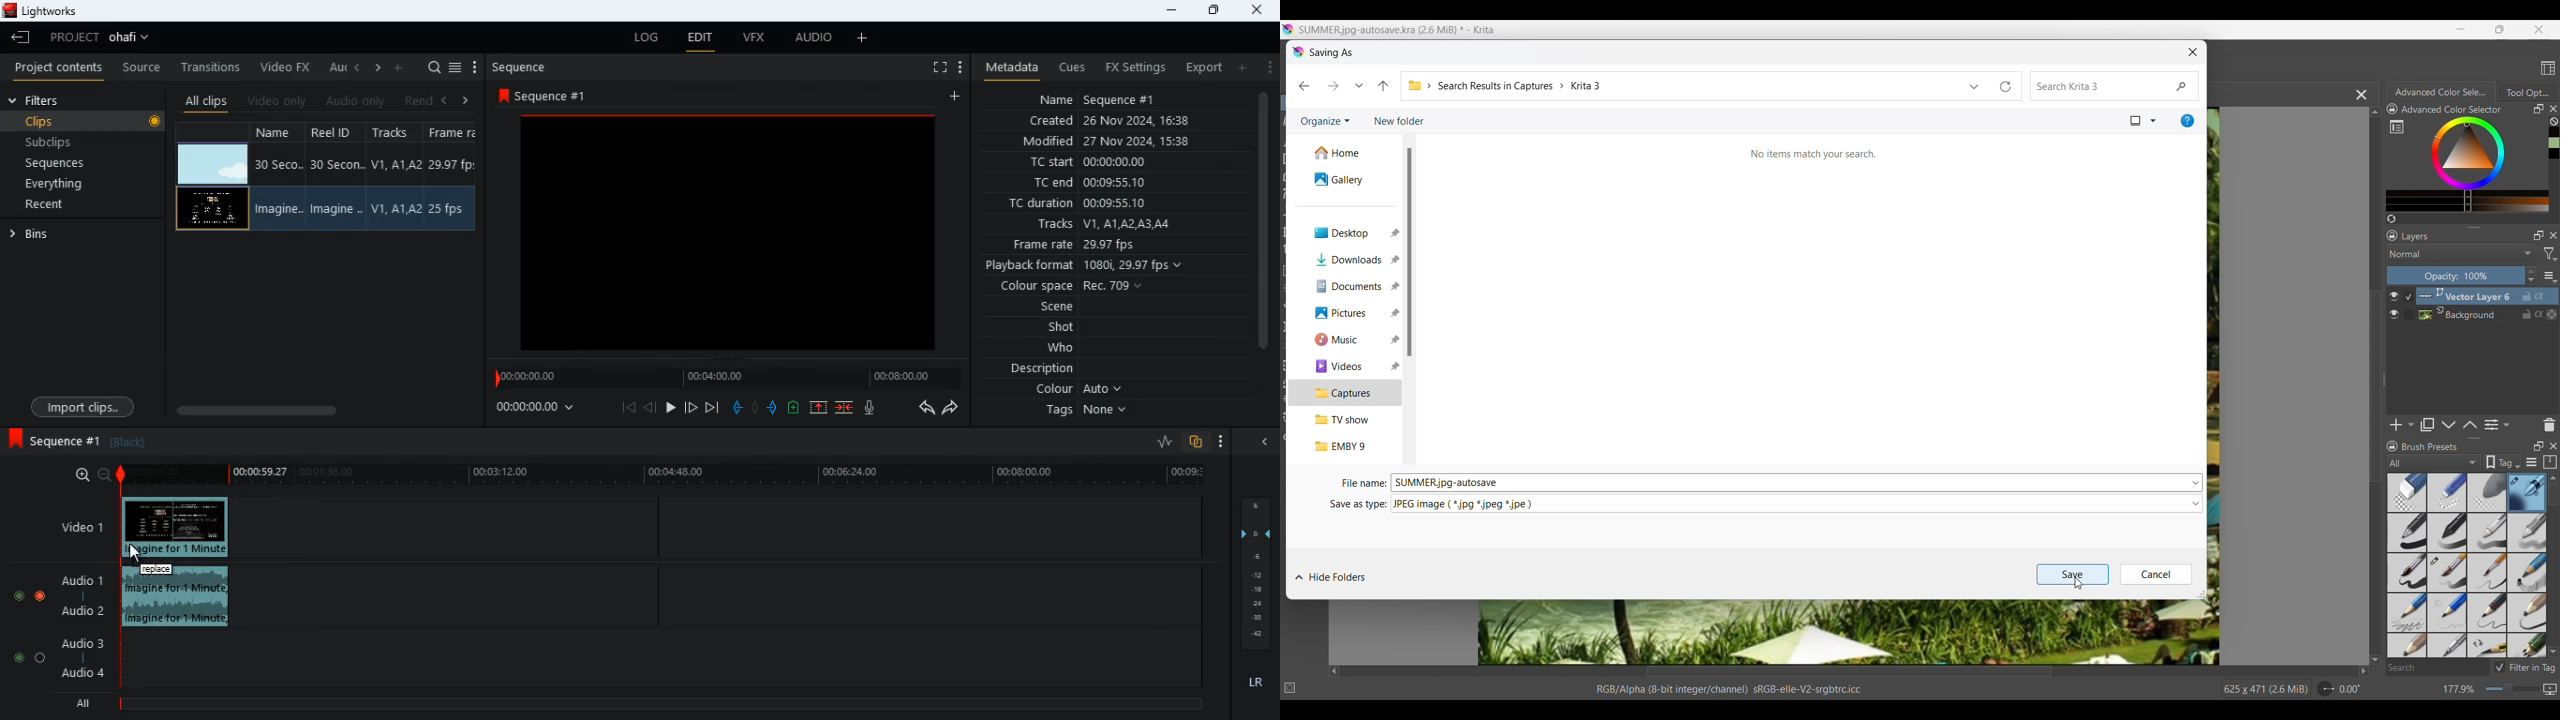 Image resolution: width=2576 pixels, height=728 pixels. What do you see at coordinates (2502, 462) in the screenshot?
I see `Show the tag box options` at bounding box center [2502, 462].